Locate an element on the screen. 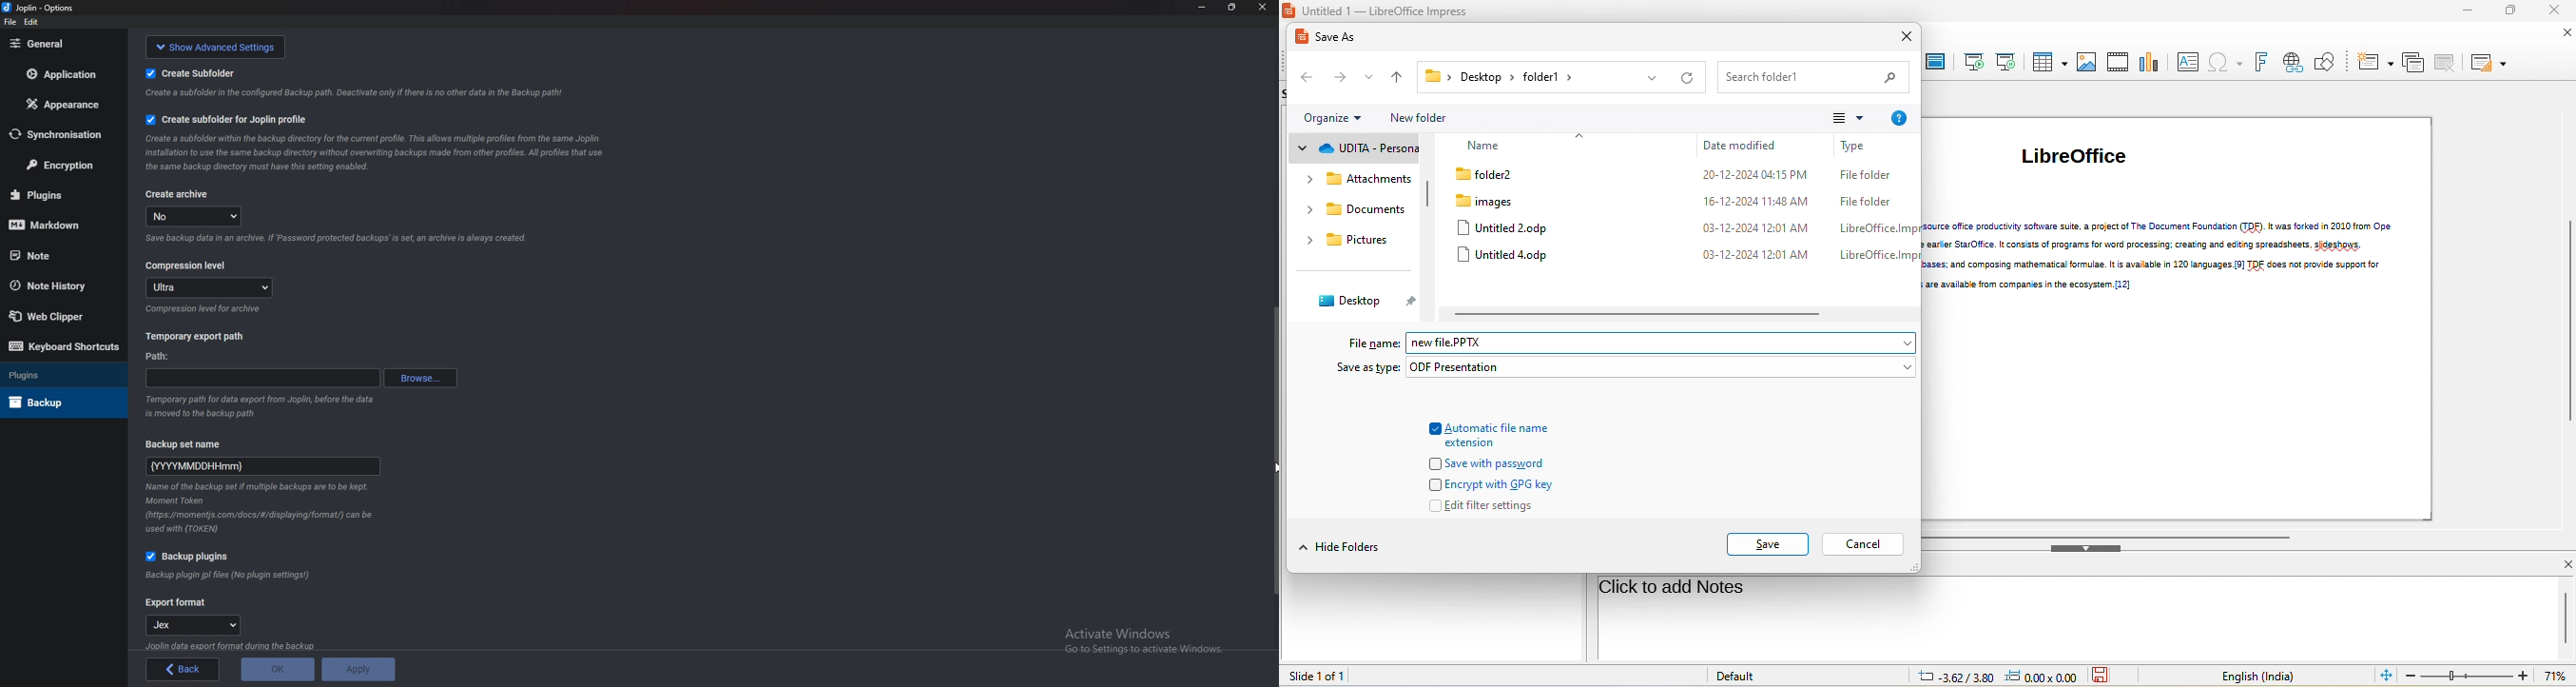  03-12-2024 12:01 AM is located at coordinates (1739, 256).